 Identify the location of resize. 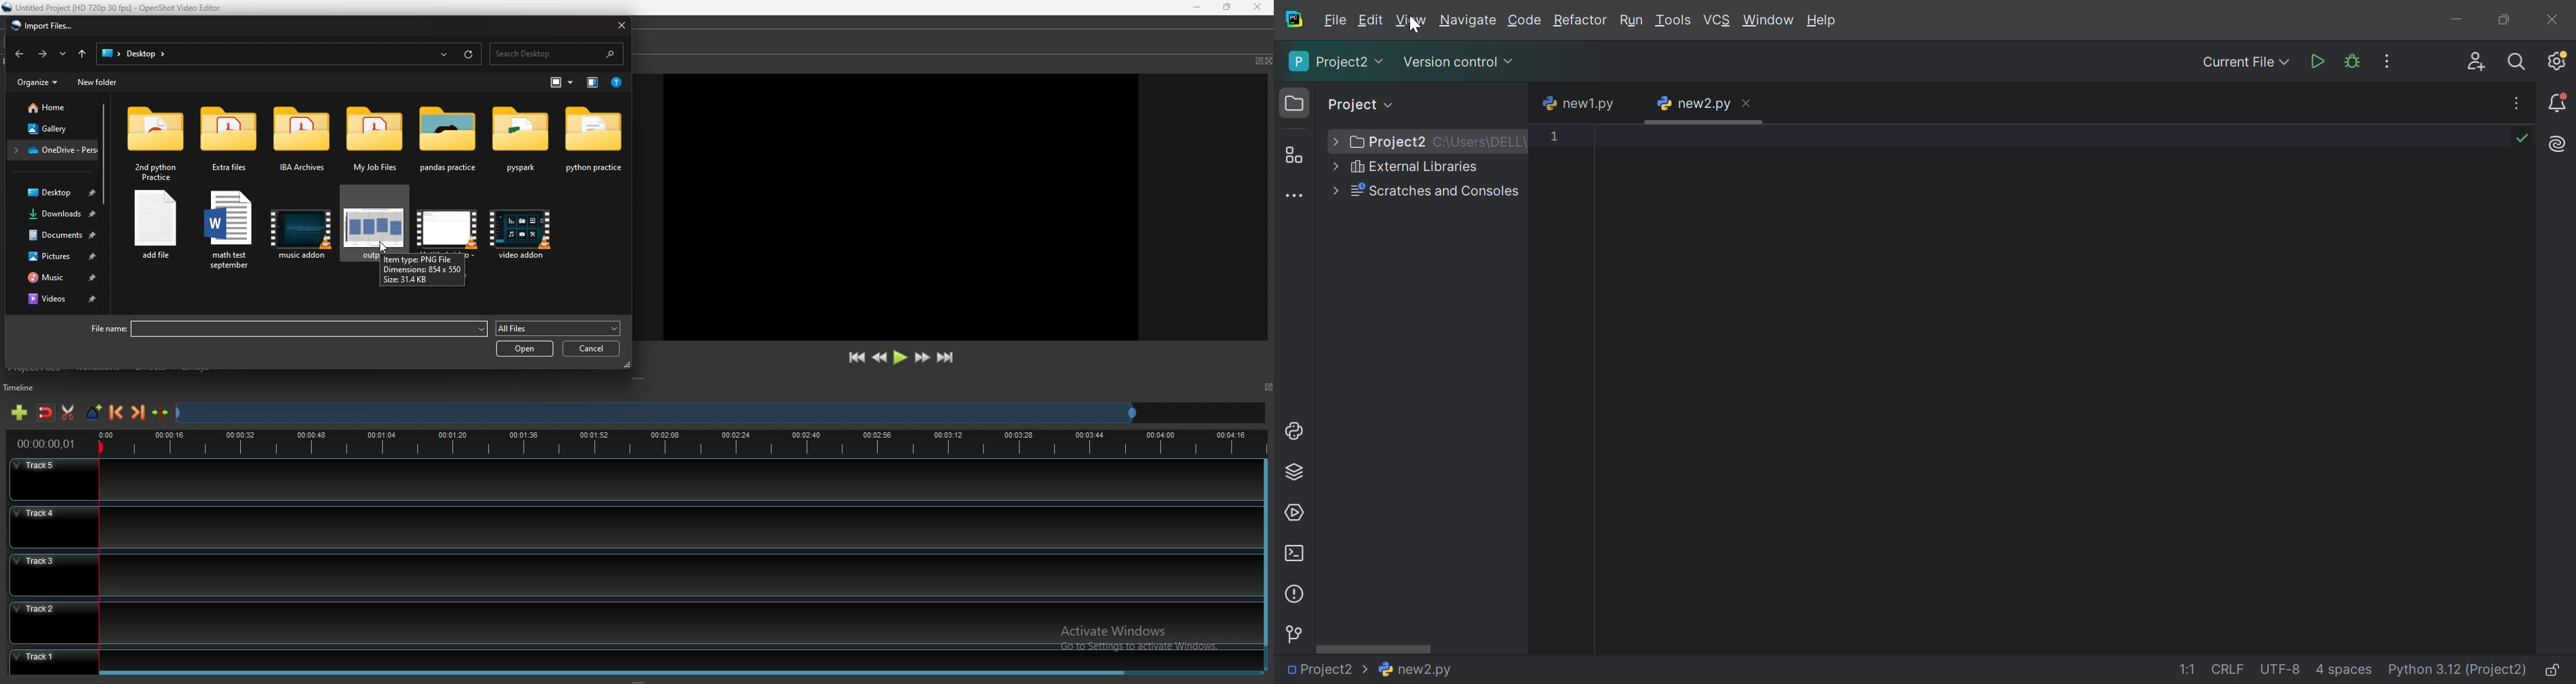
(1228, 7).